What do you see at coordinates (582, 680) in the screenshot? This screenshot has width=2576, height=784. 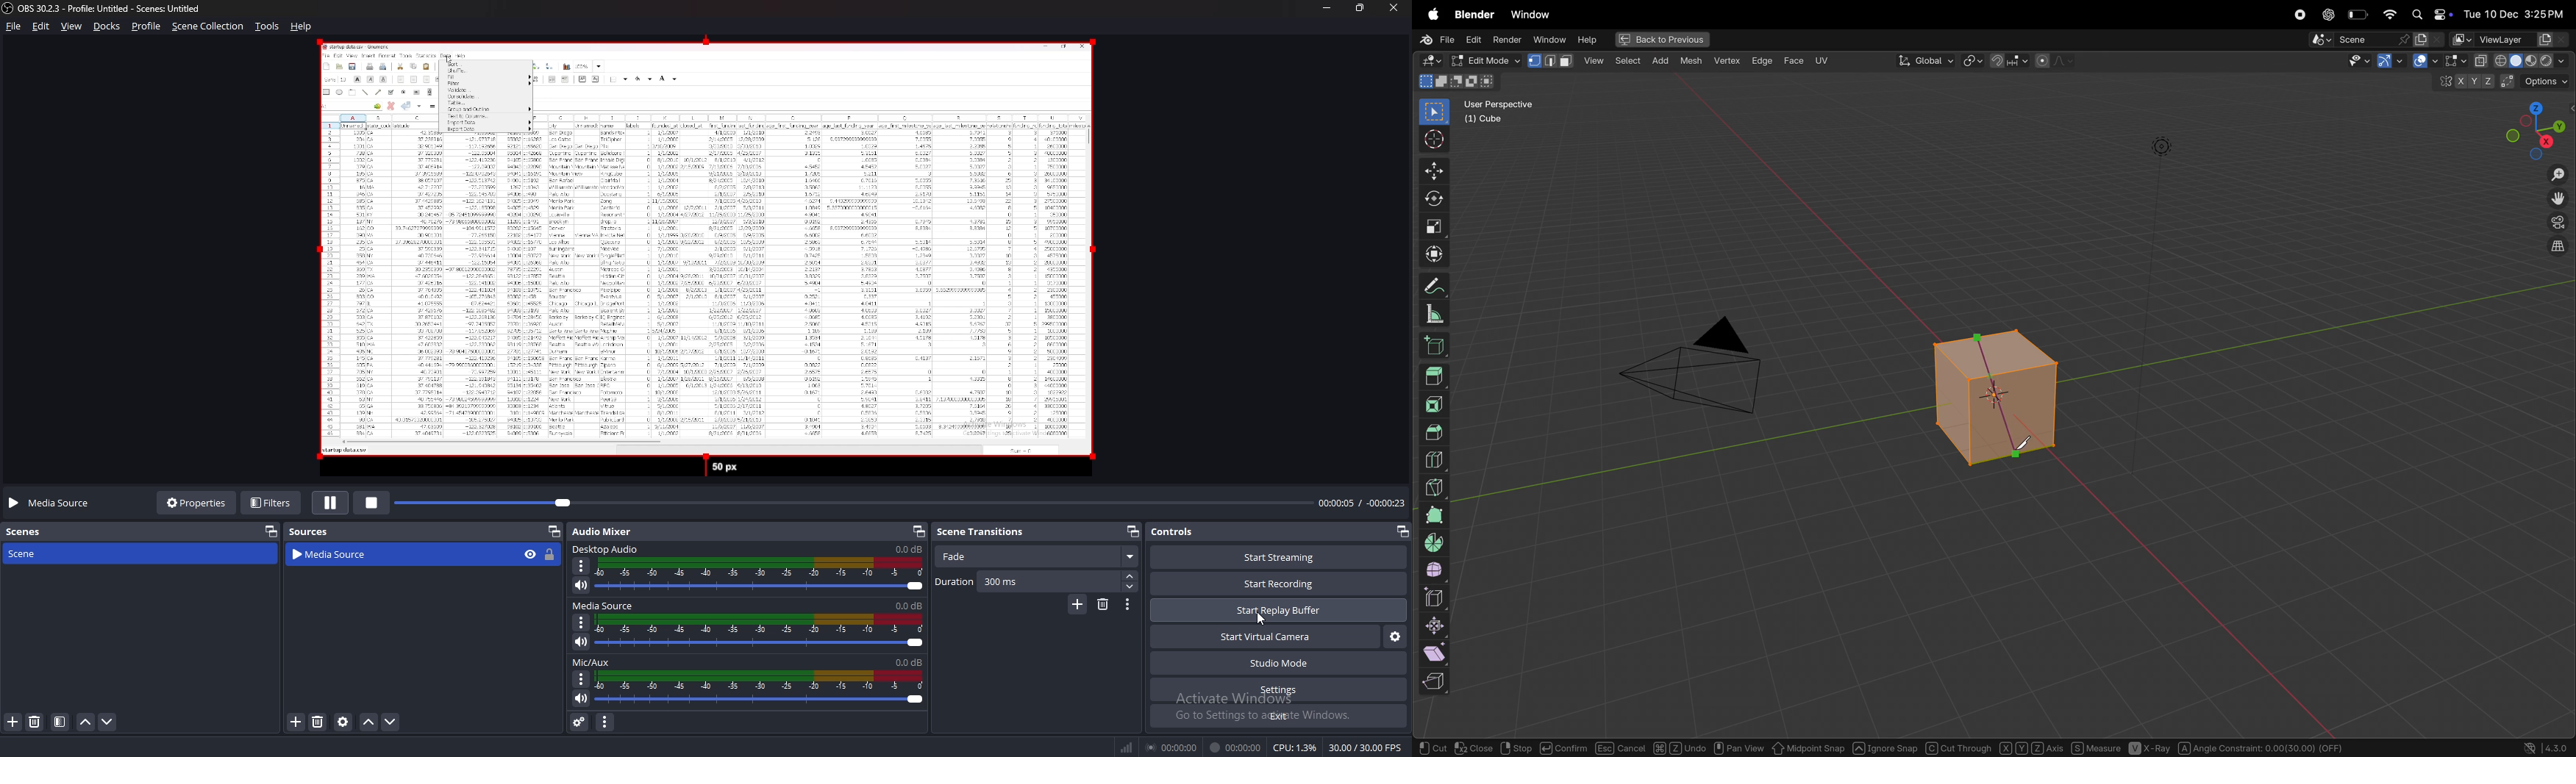 I see `options` at bounding box center [582, 680].